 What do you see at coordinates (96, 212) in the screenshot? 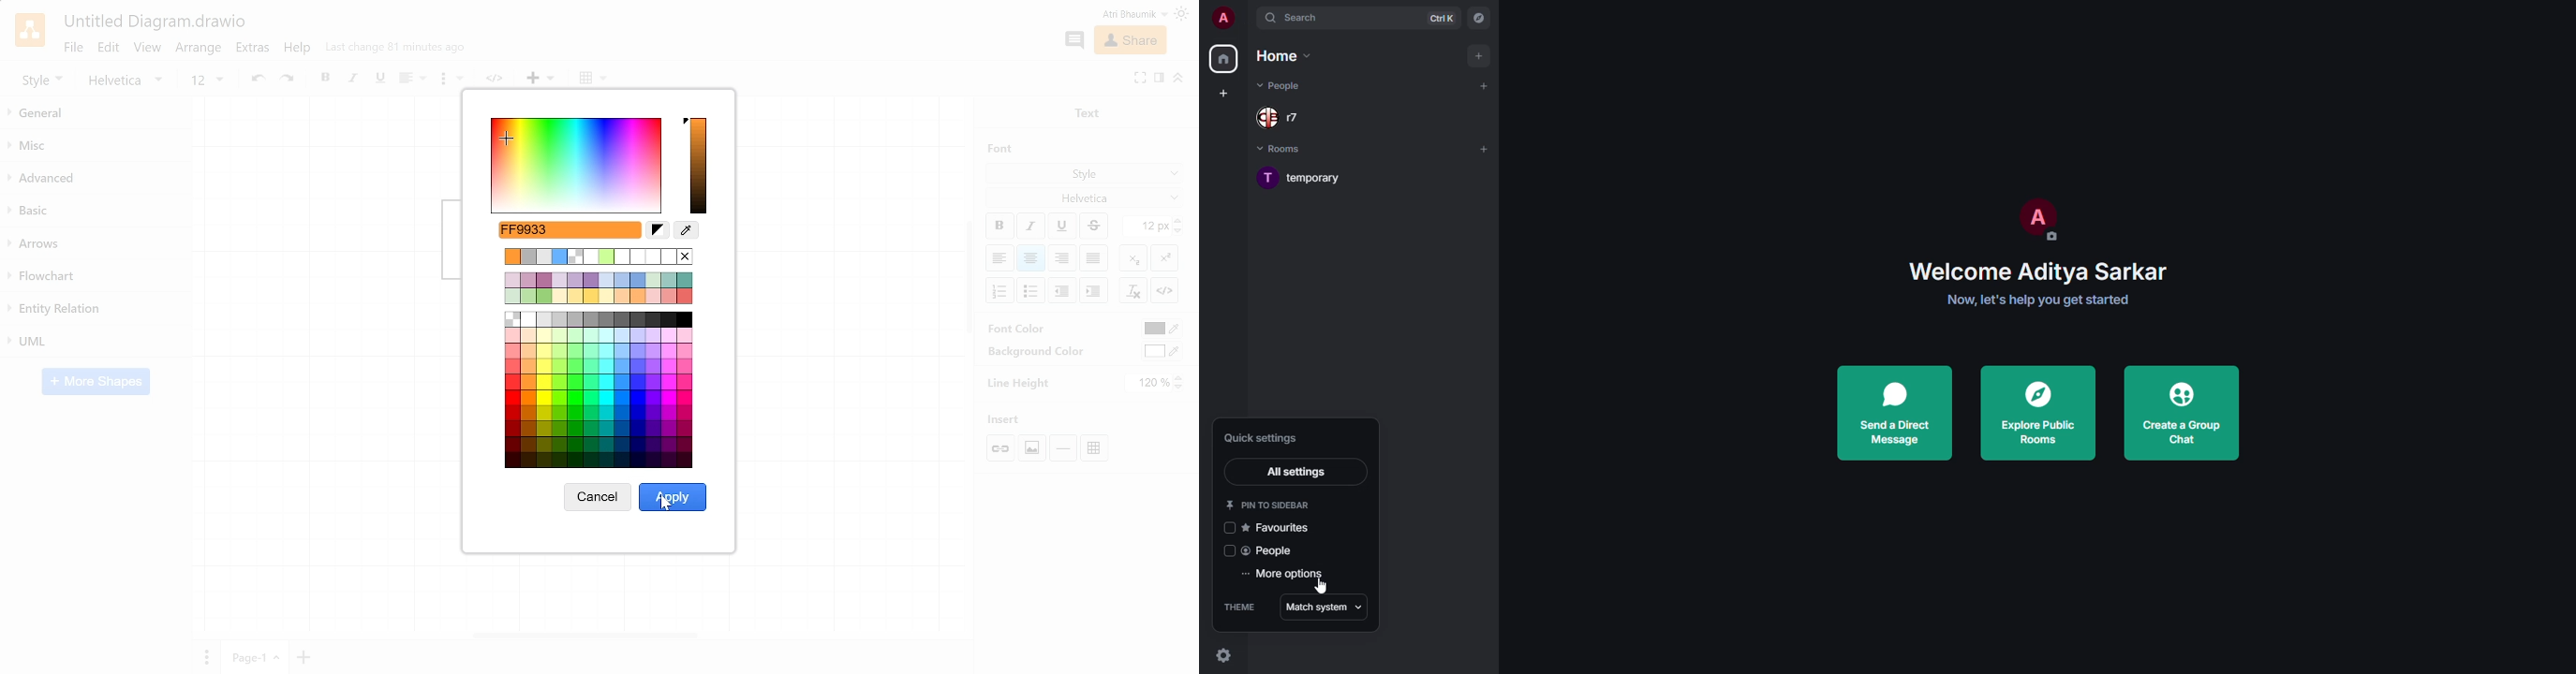
I see `basic` at bounding box center [96, 212].